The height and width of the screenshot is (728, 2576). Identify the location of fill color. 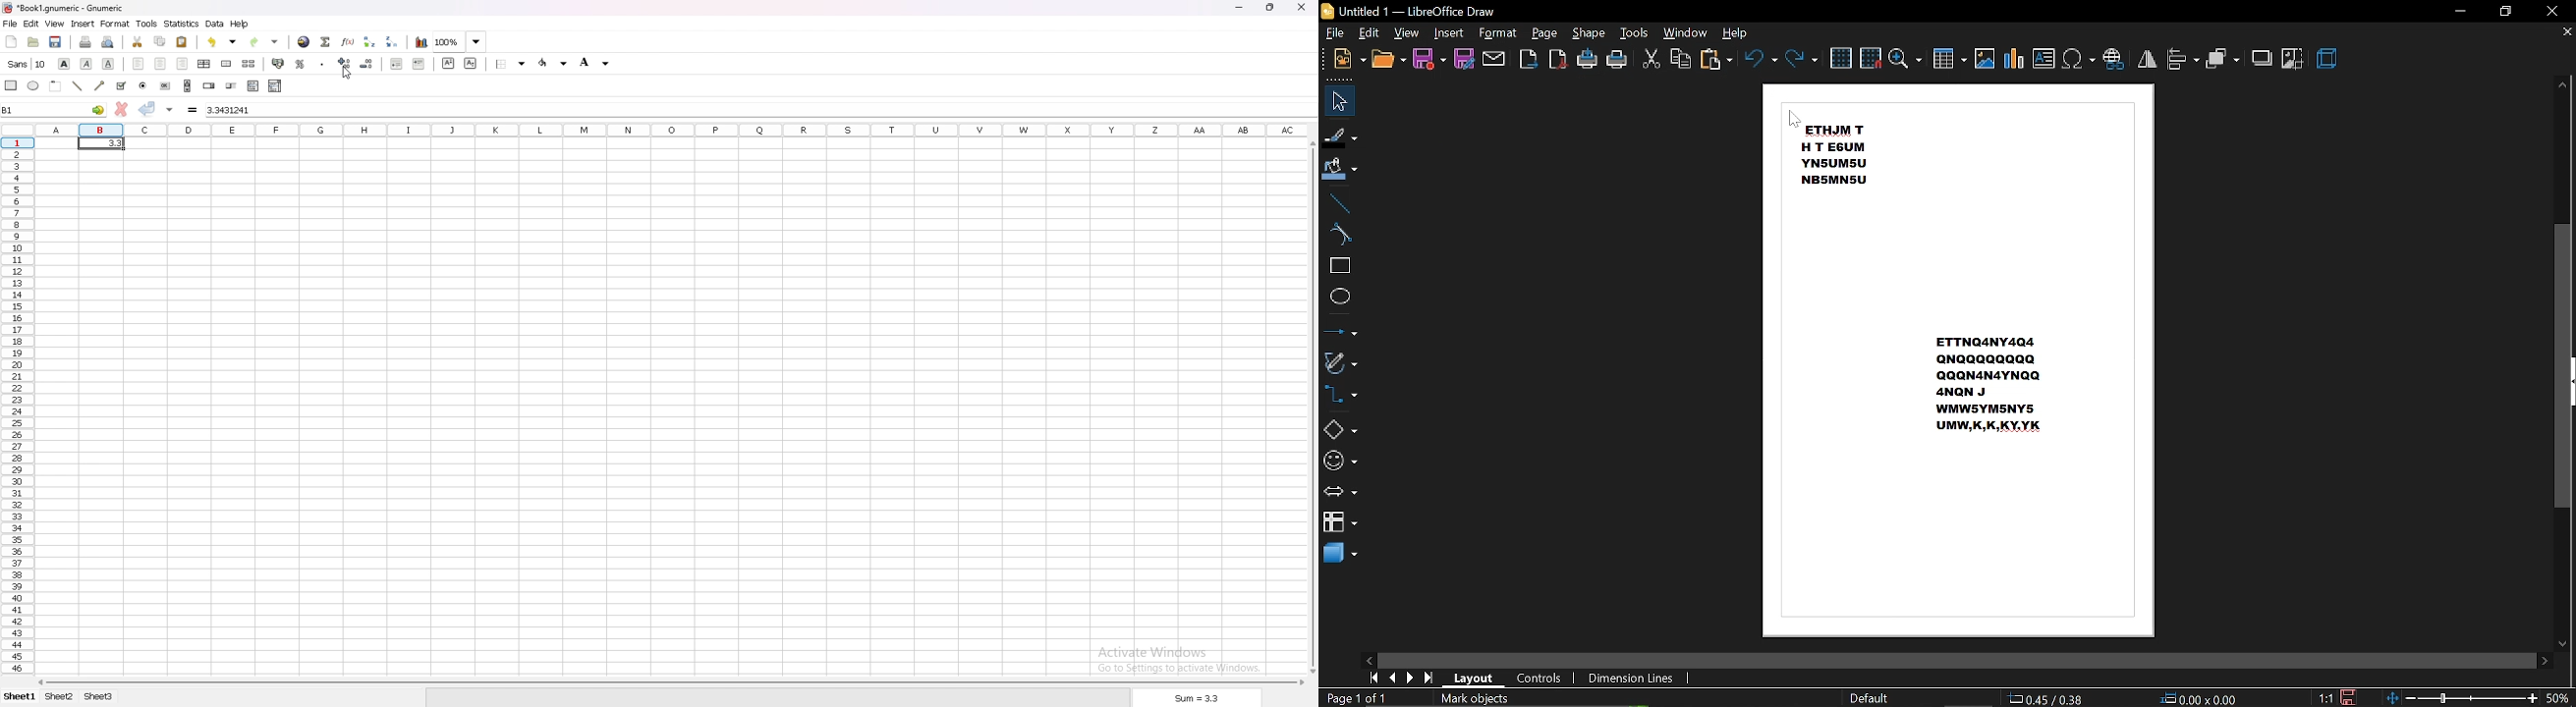
(1342, 170).